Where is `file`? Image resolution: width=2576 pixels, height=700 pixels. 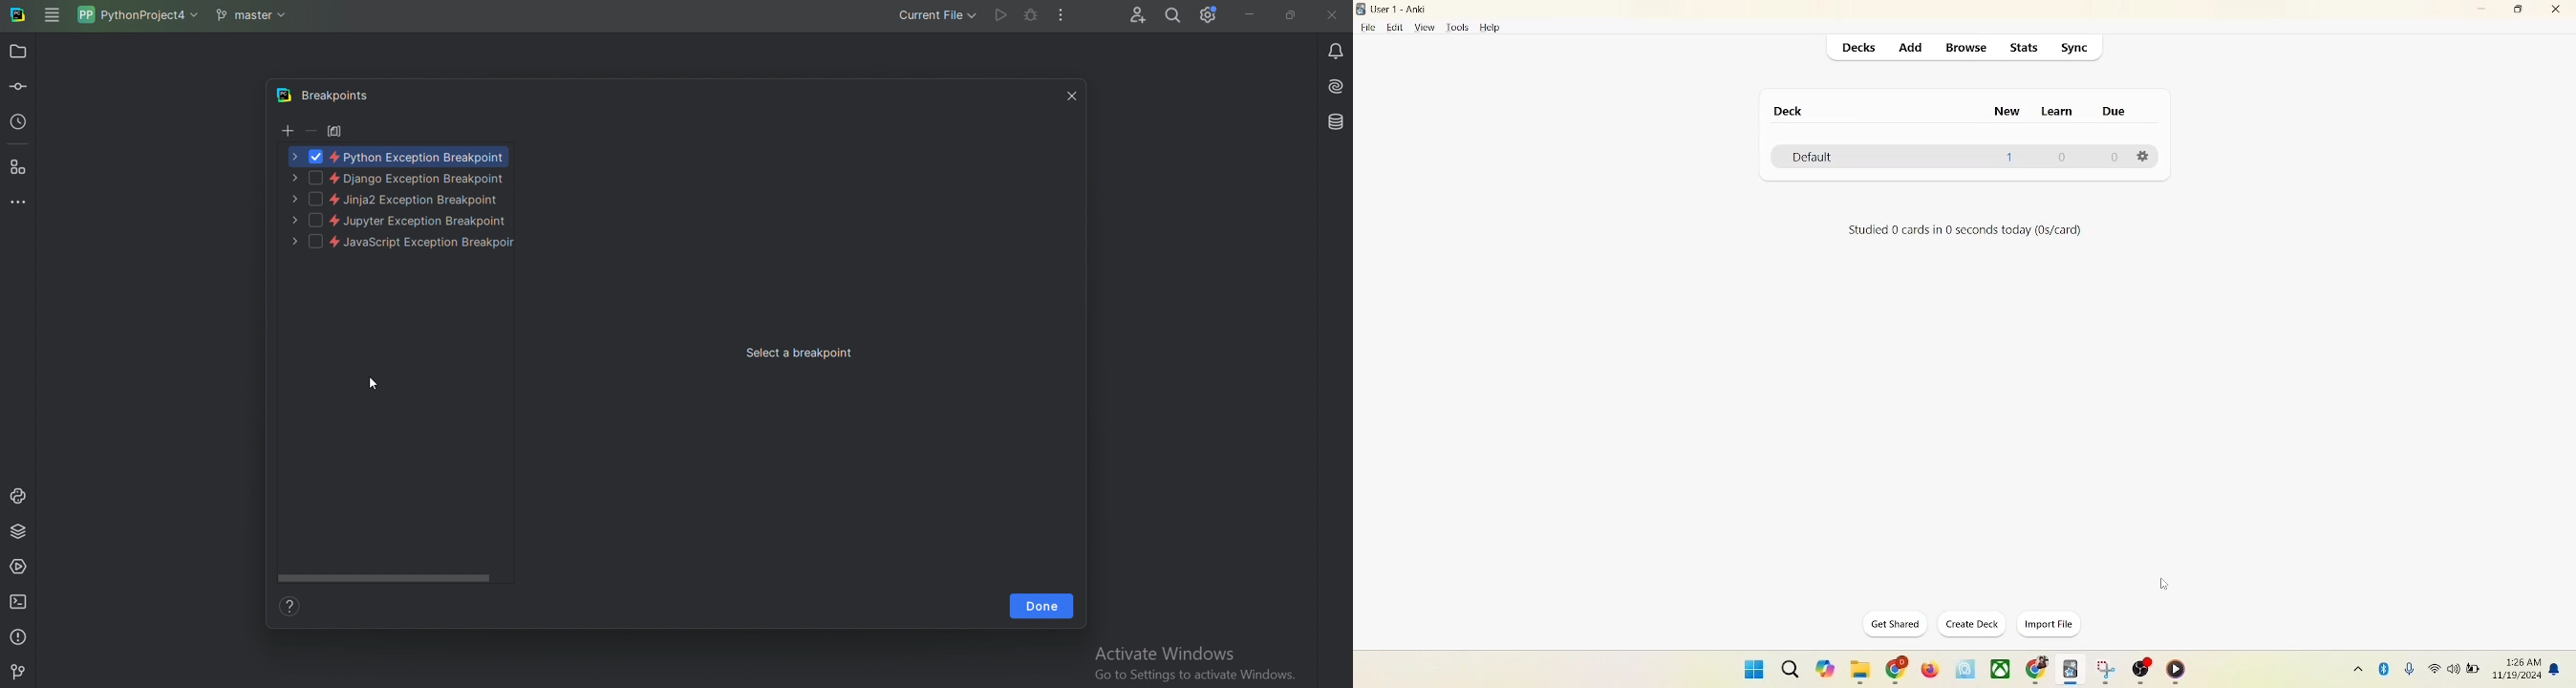
file is located at coordinates (1365, 28).